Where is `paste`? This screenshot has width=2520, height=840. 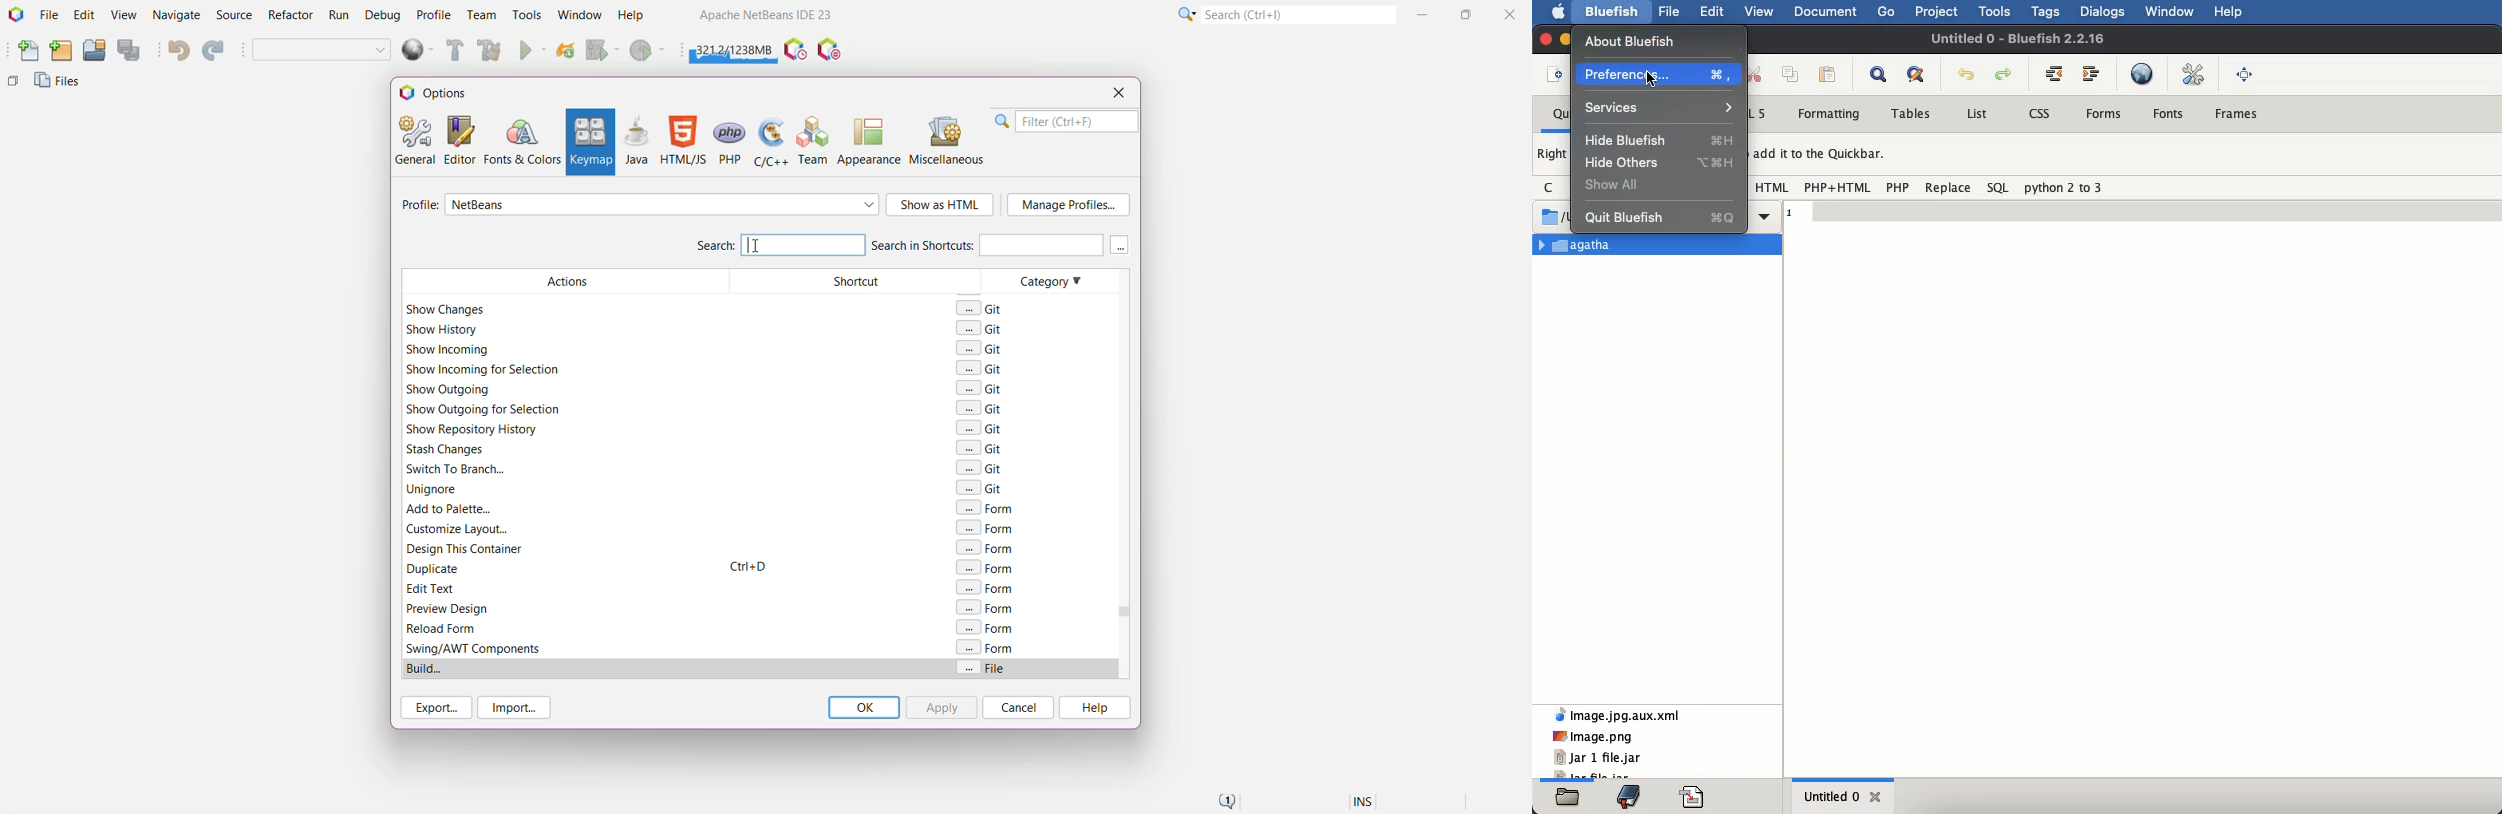
paste is located at coordinates (1828, 76).